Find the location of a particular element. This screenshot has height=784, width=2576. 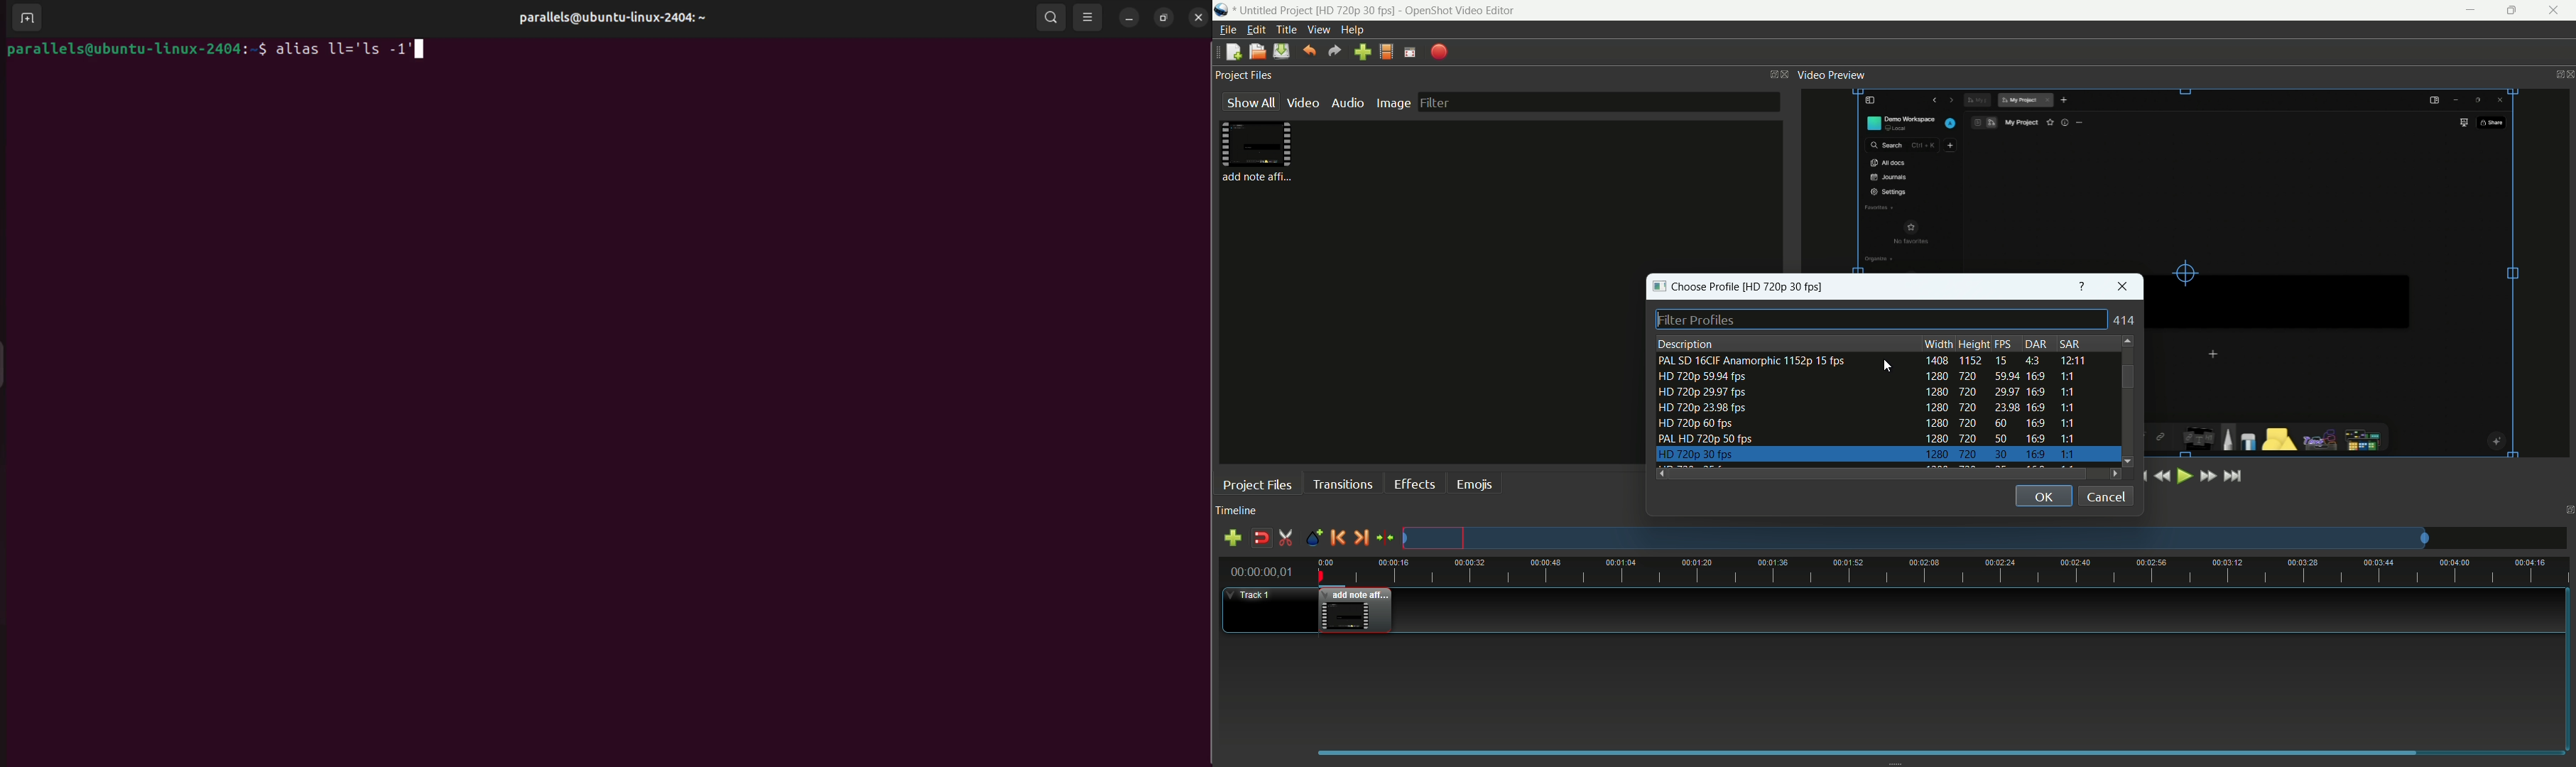

height is located at coordinates (1973, 344).